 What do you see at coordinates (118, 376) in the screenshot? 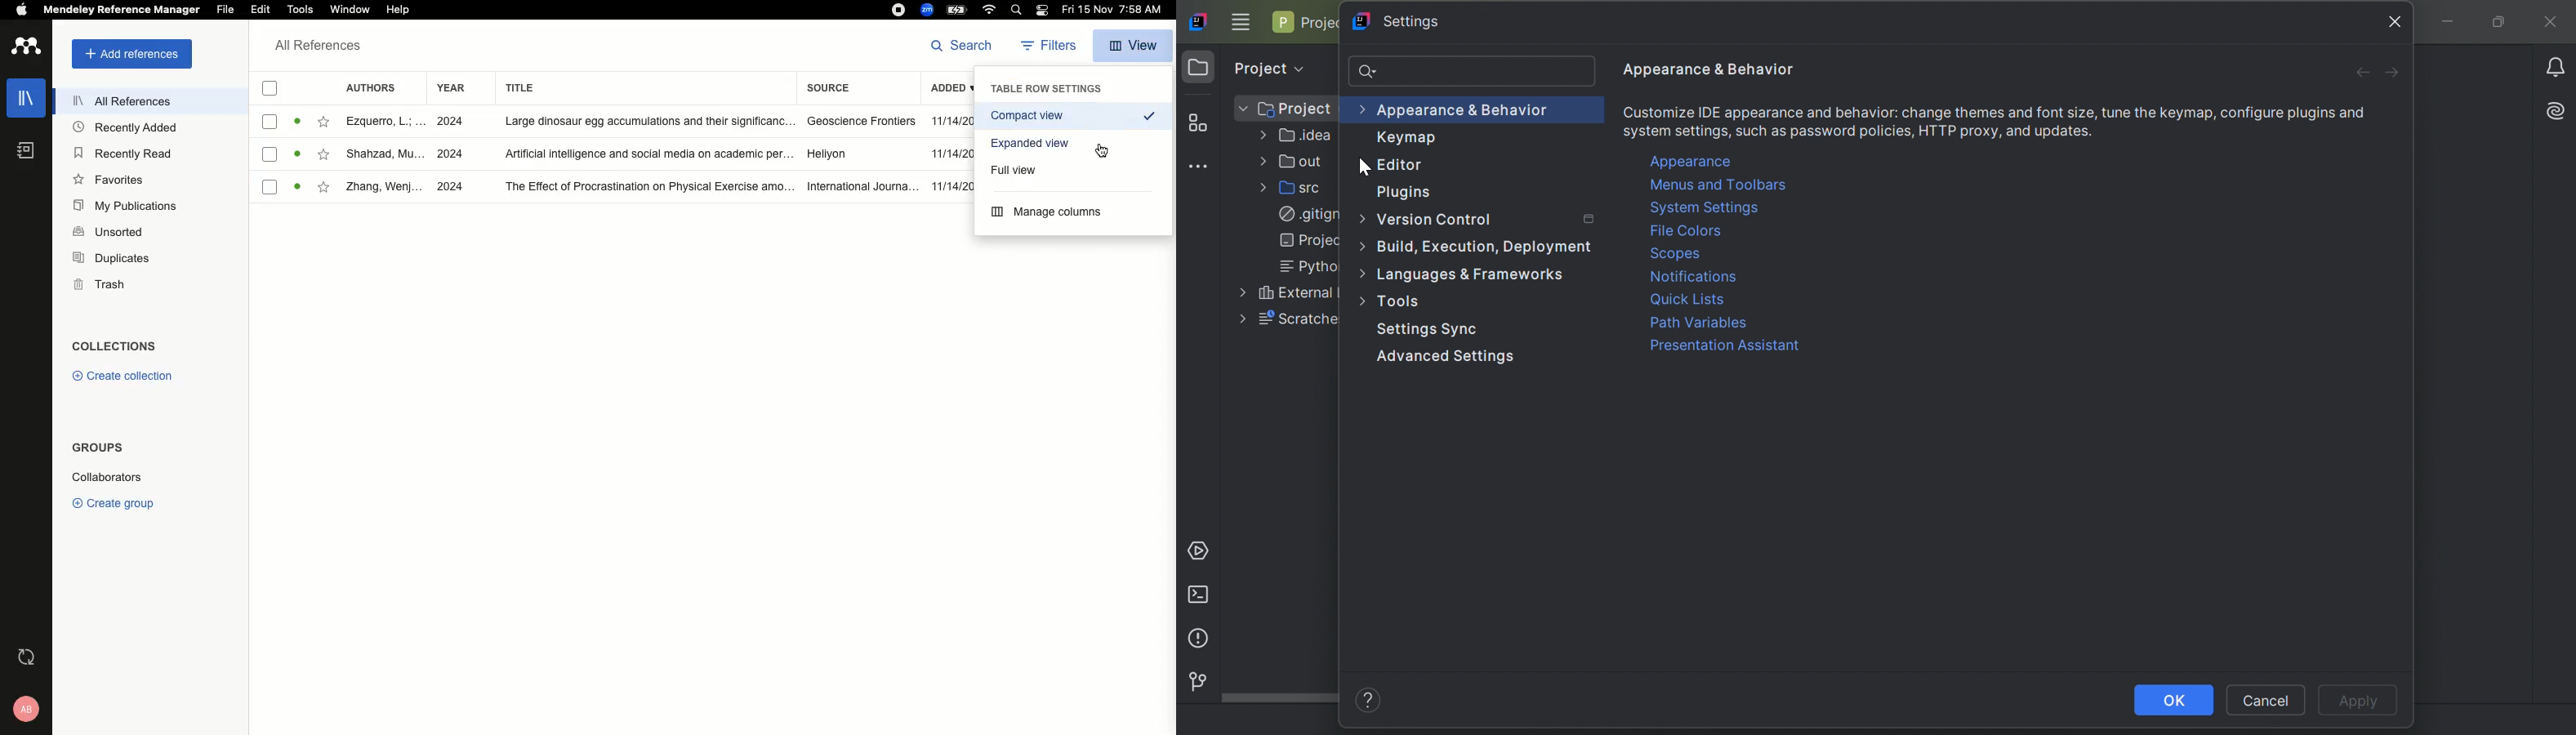
I see `Create collection` at bounding box center [118, 376].